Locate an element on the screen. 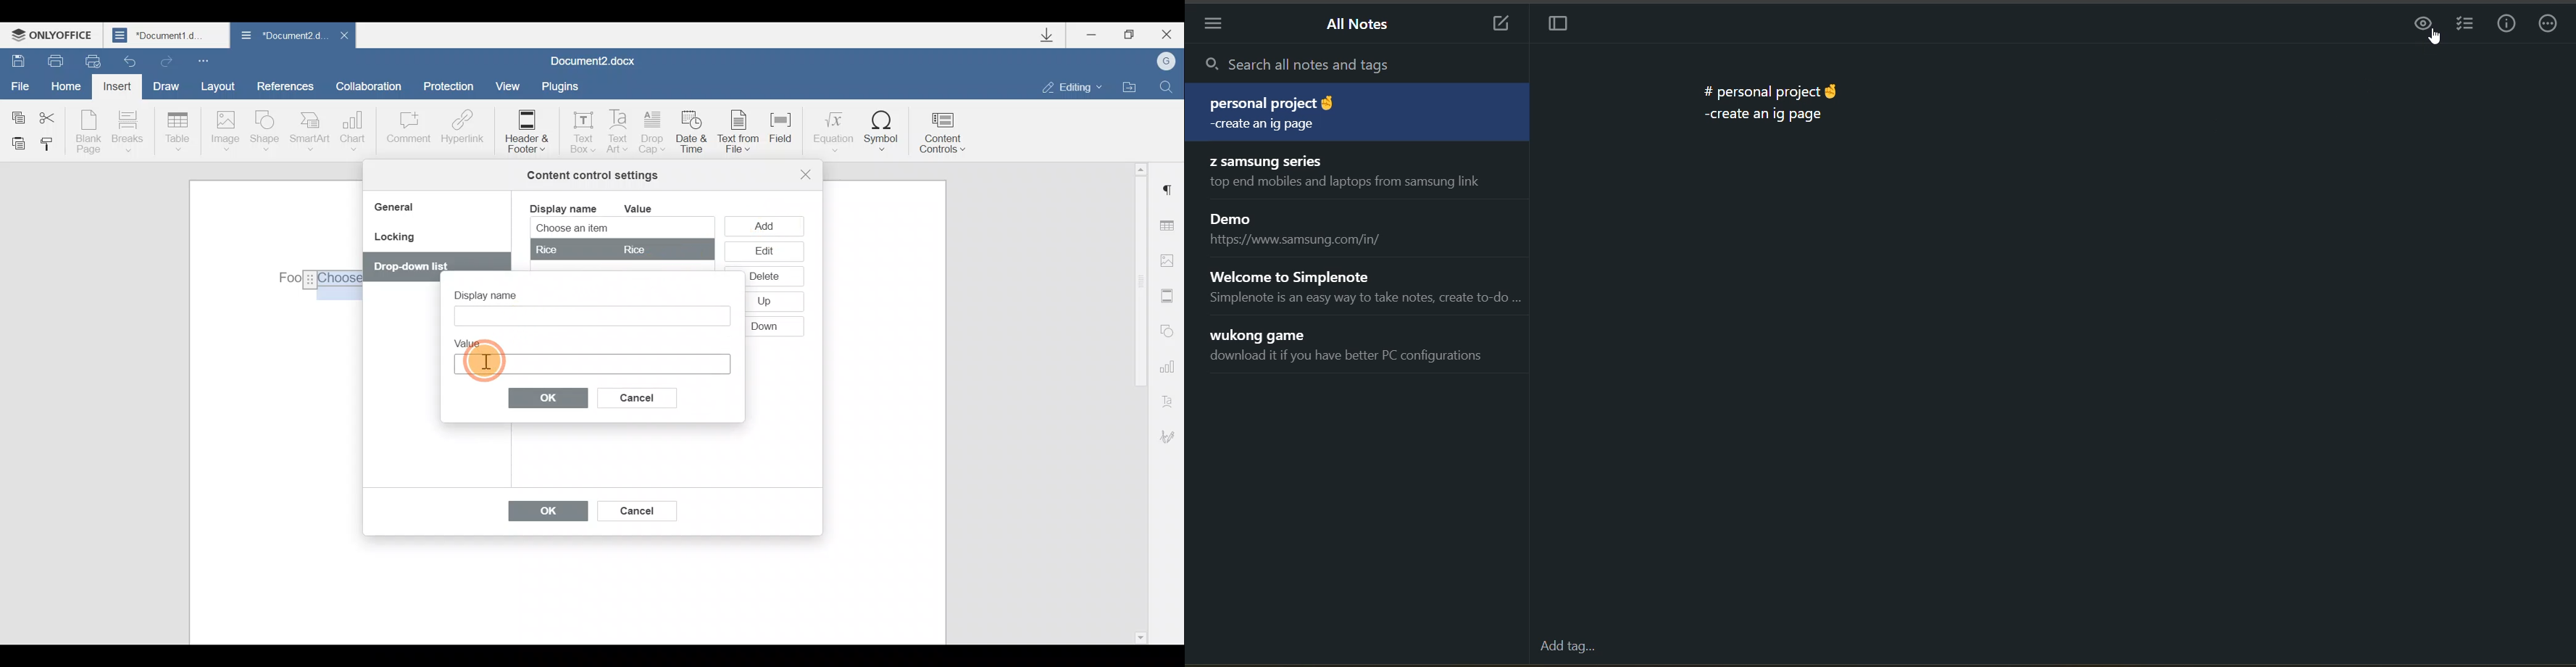 The width and height of the screenshot is (2576, 672). actions is located at coordinates (2550, 25).